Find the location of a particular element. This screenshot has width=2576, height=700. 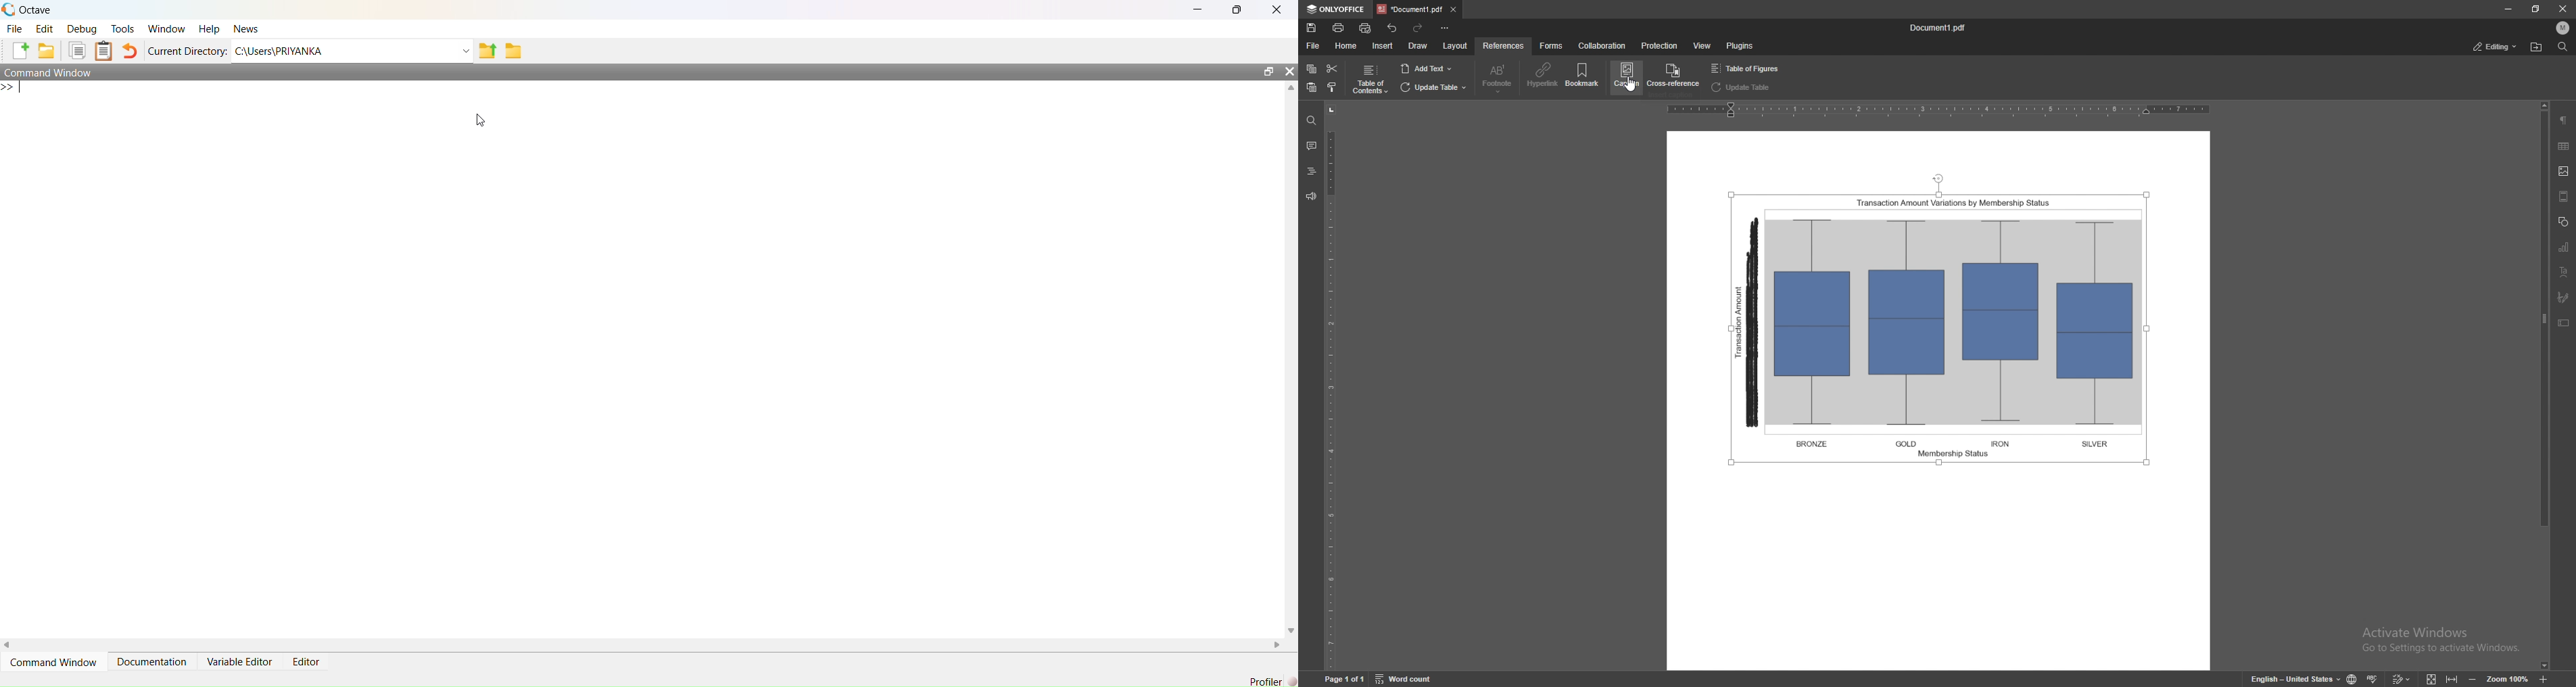

minimize is located at coordinates (2508, 9).